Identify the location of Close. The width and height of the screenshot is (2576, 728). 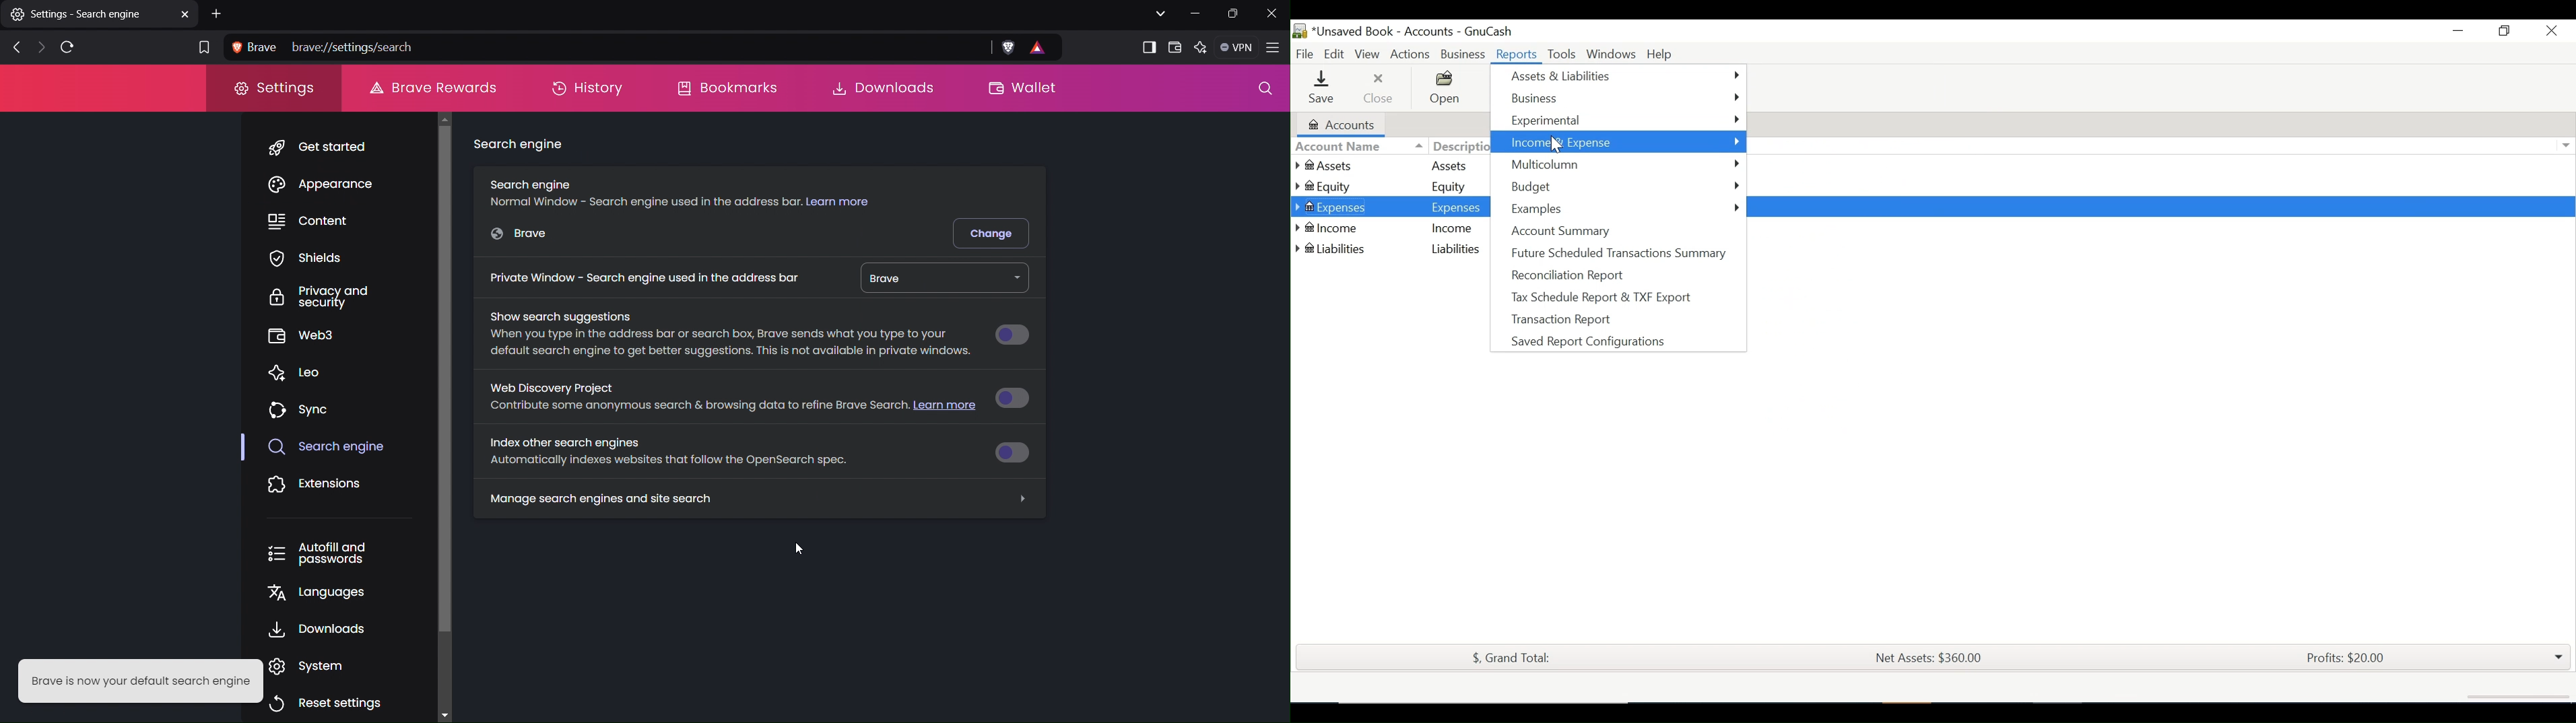
(1378, 87).